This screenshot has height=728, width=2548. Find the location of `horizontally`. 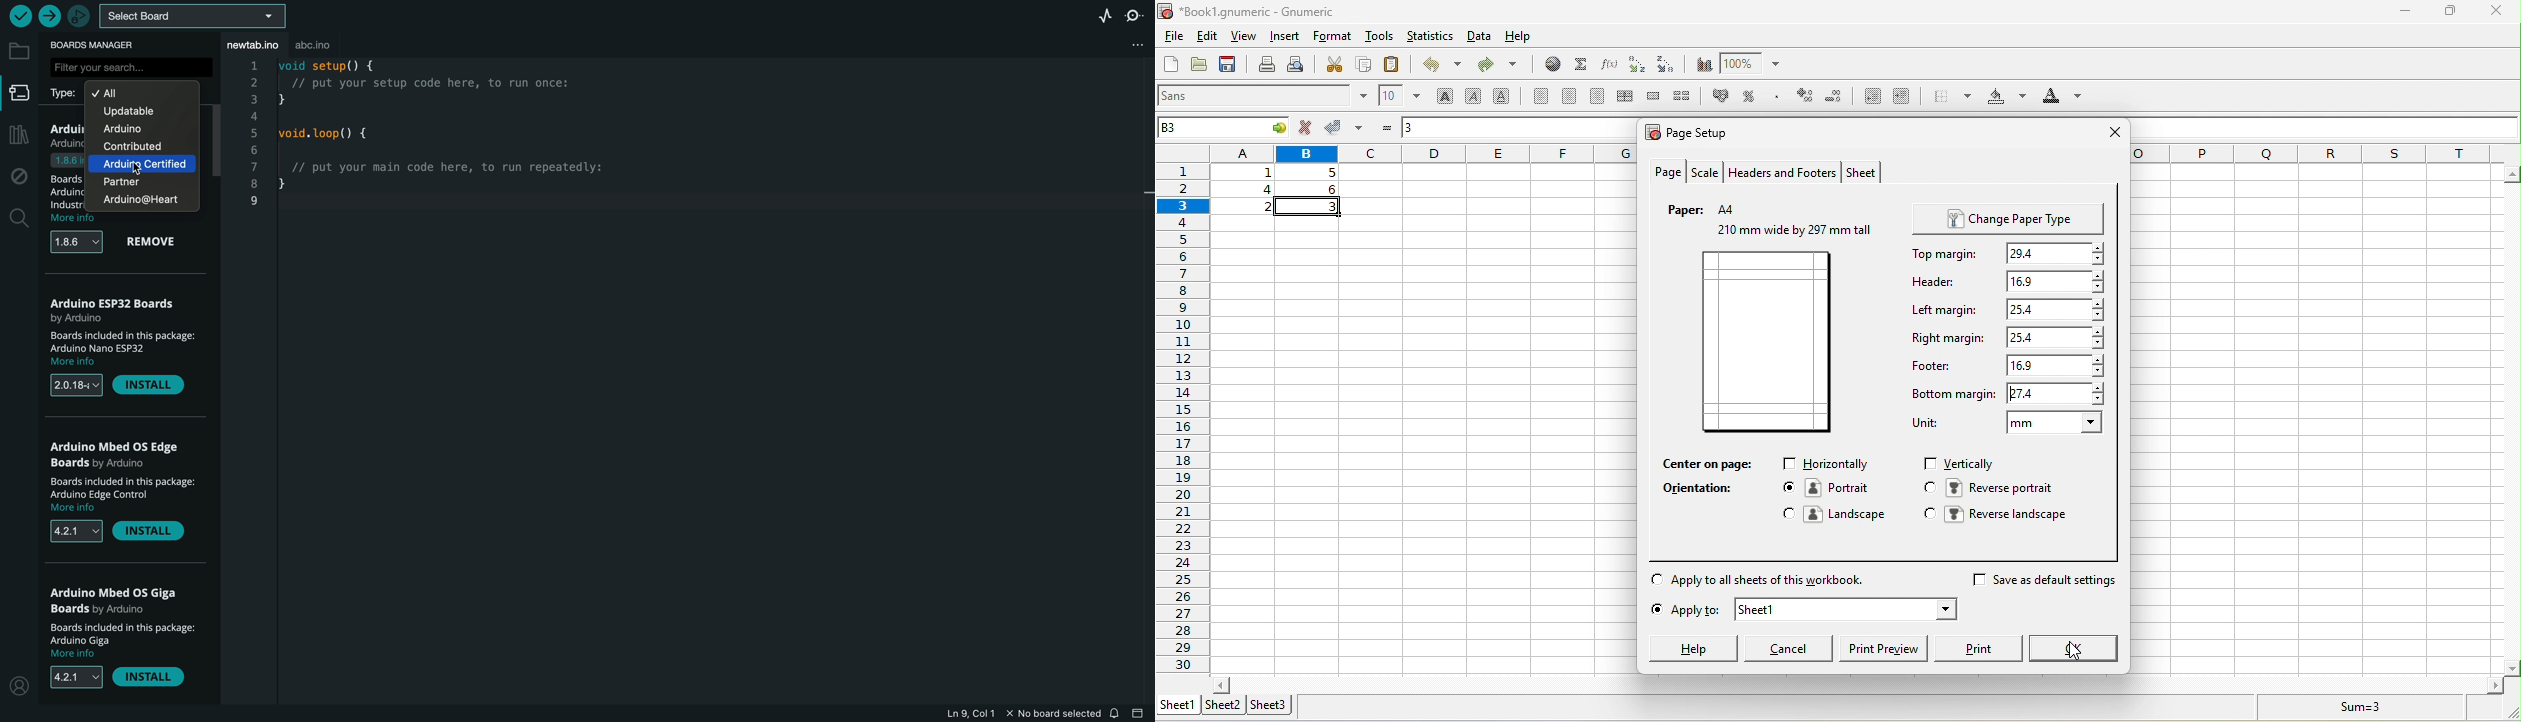

horizontally is located at coordinates (1830, 465).